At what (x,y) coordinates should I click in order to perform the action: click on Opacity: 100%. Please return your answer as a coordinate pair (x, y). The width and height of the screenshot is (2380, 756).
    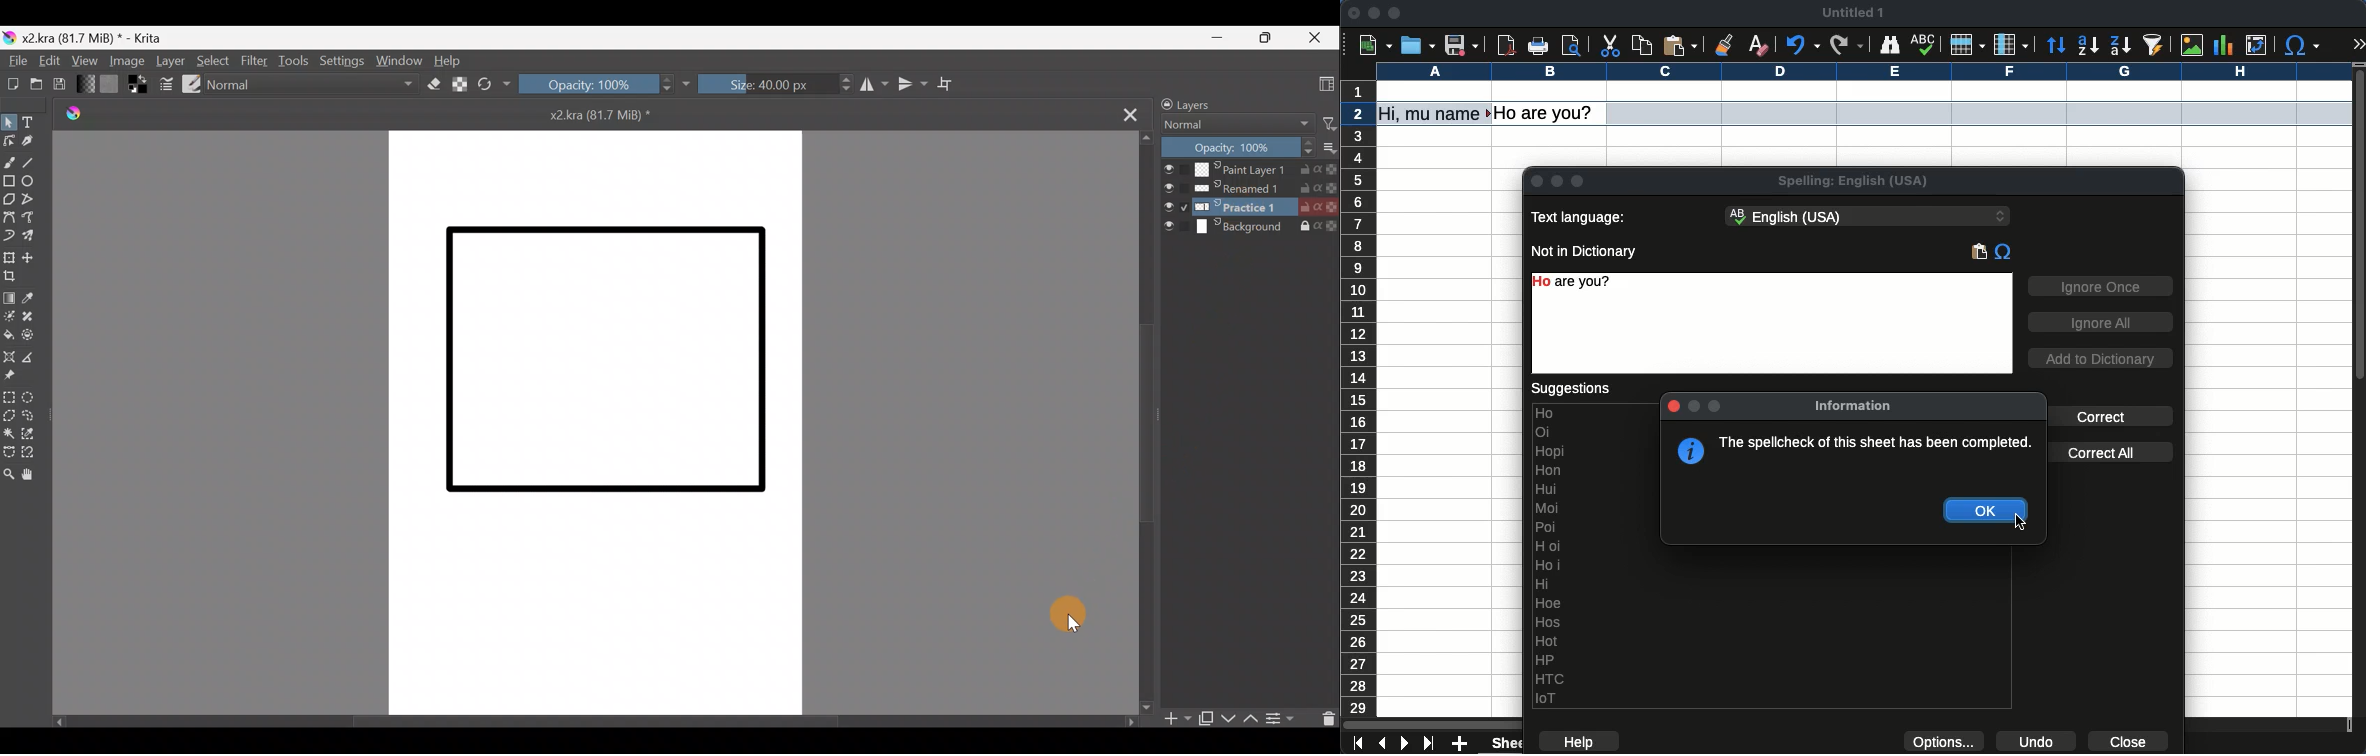
    Looking at the image, I should click on (1238, 147).